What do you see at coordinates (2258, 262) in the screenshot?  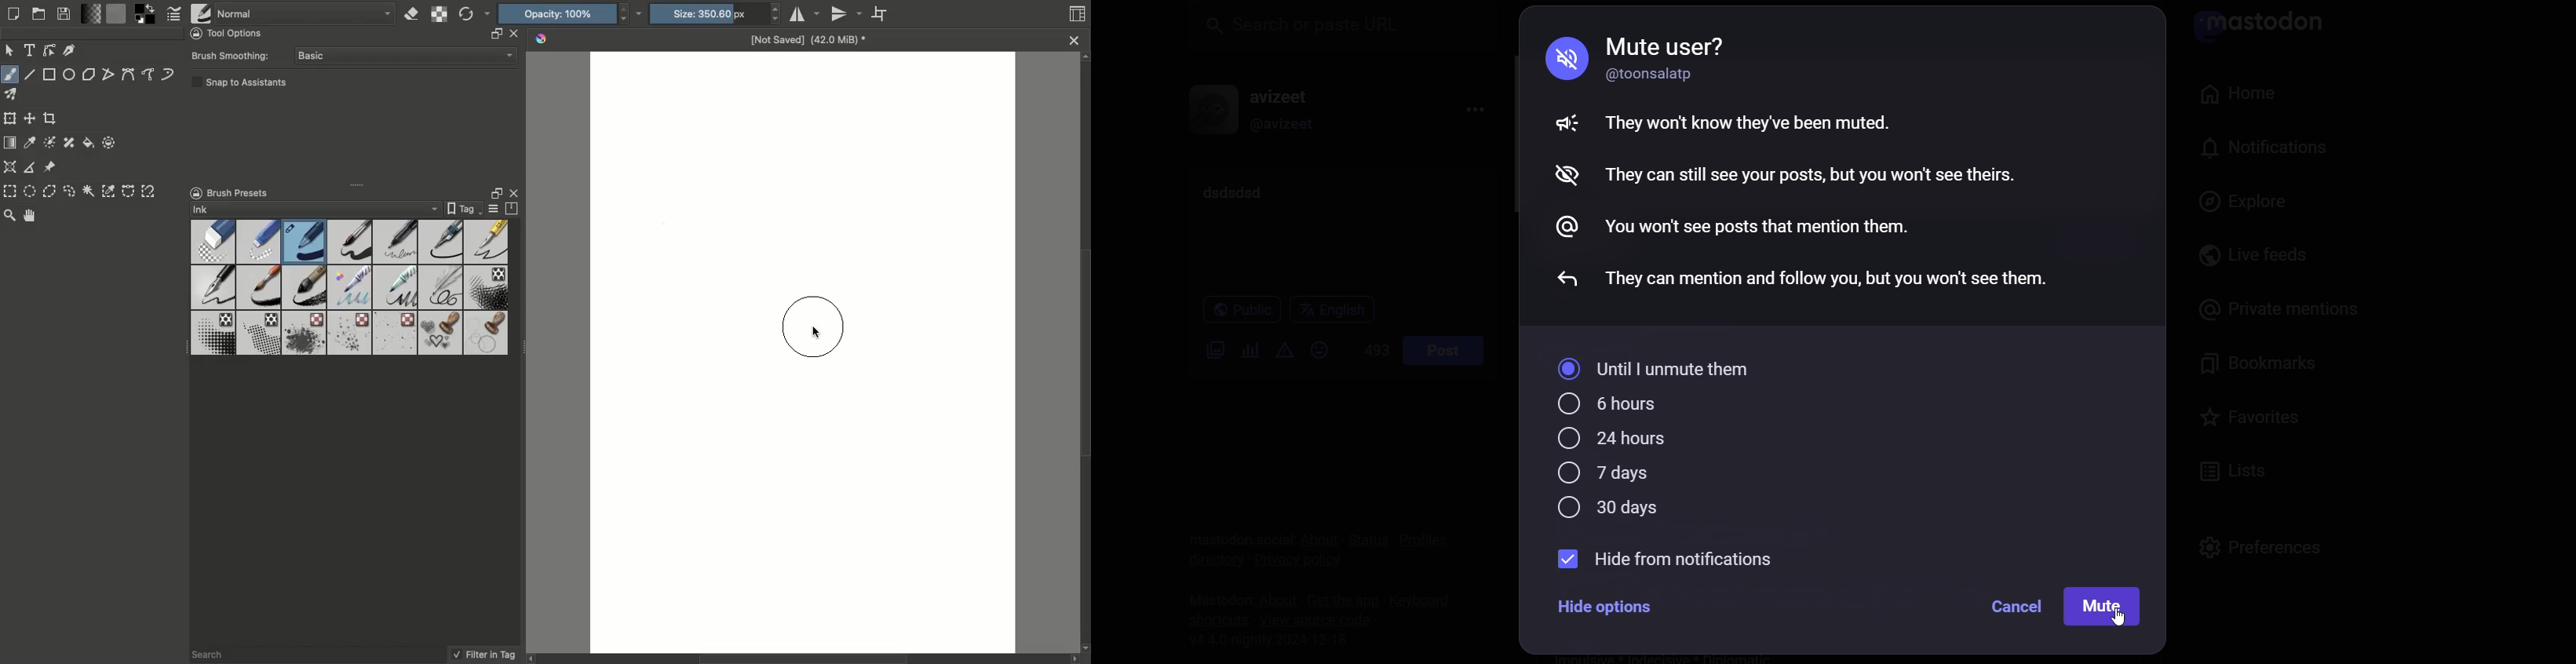 I see `live feeds` at bounding box center [2258, 262].